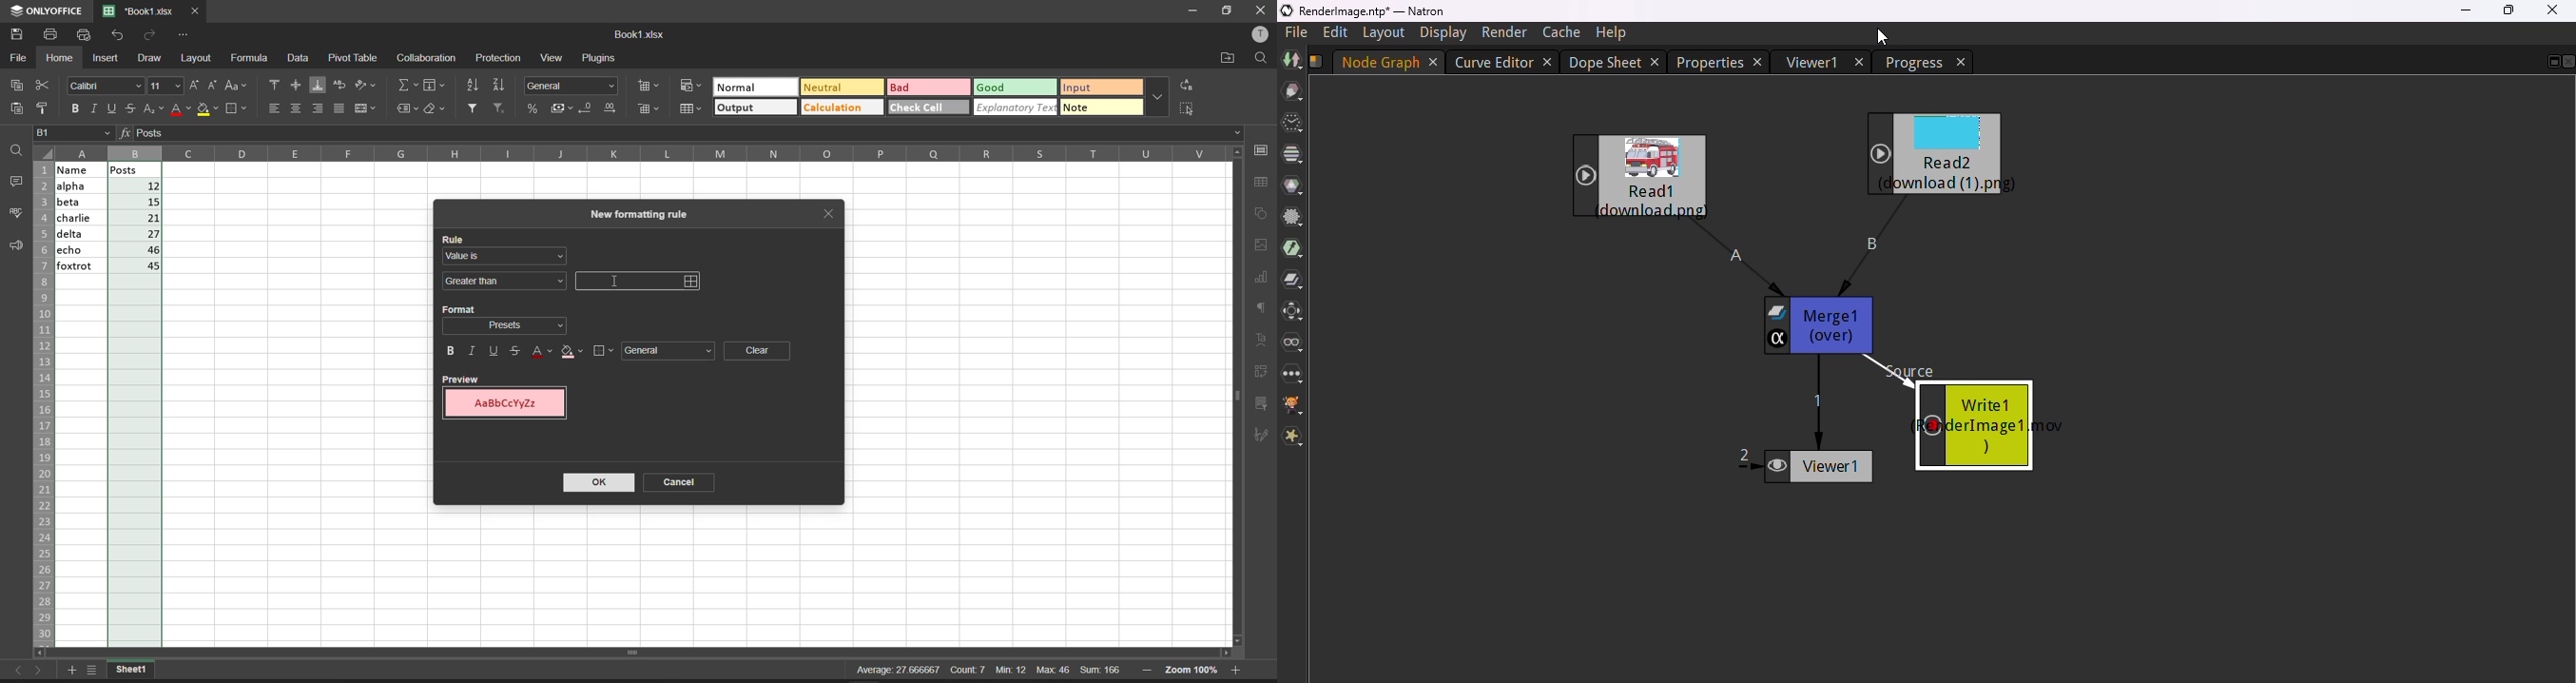  I want to click on ok, so click(592, 483).